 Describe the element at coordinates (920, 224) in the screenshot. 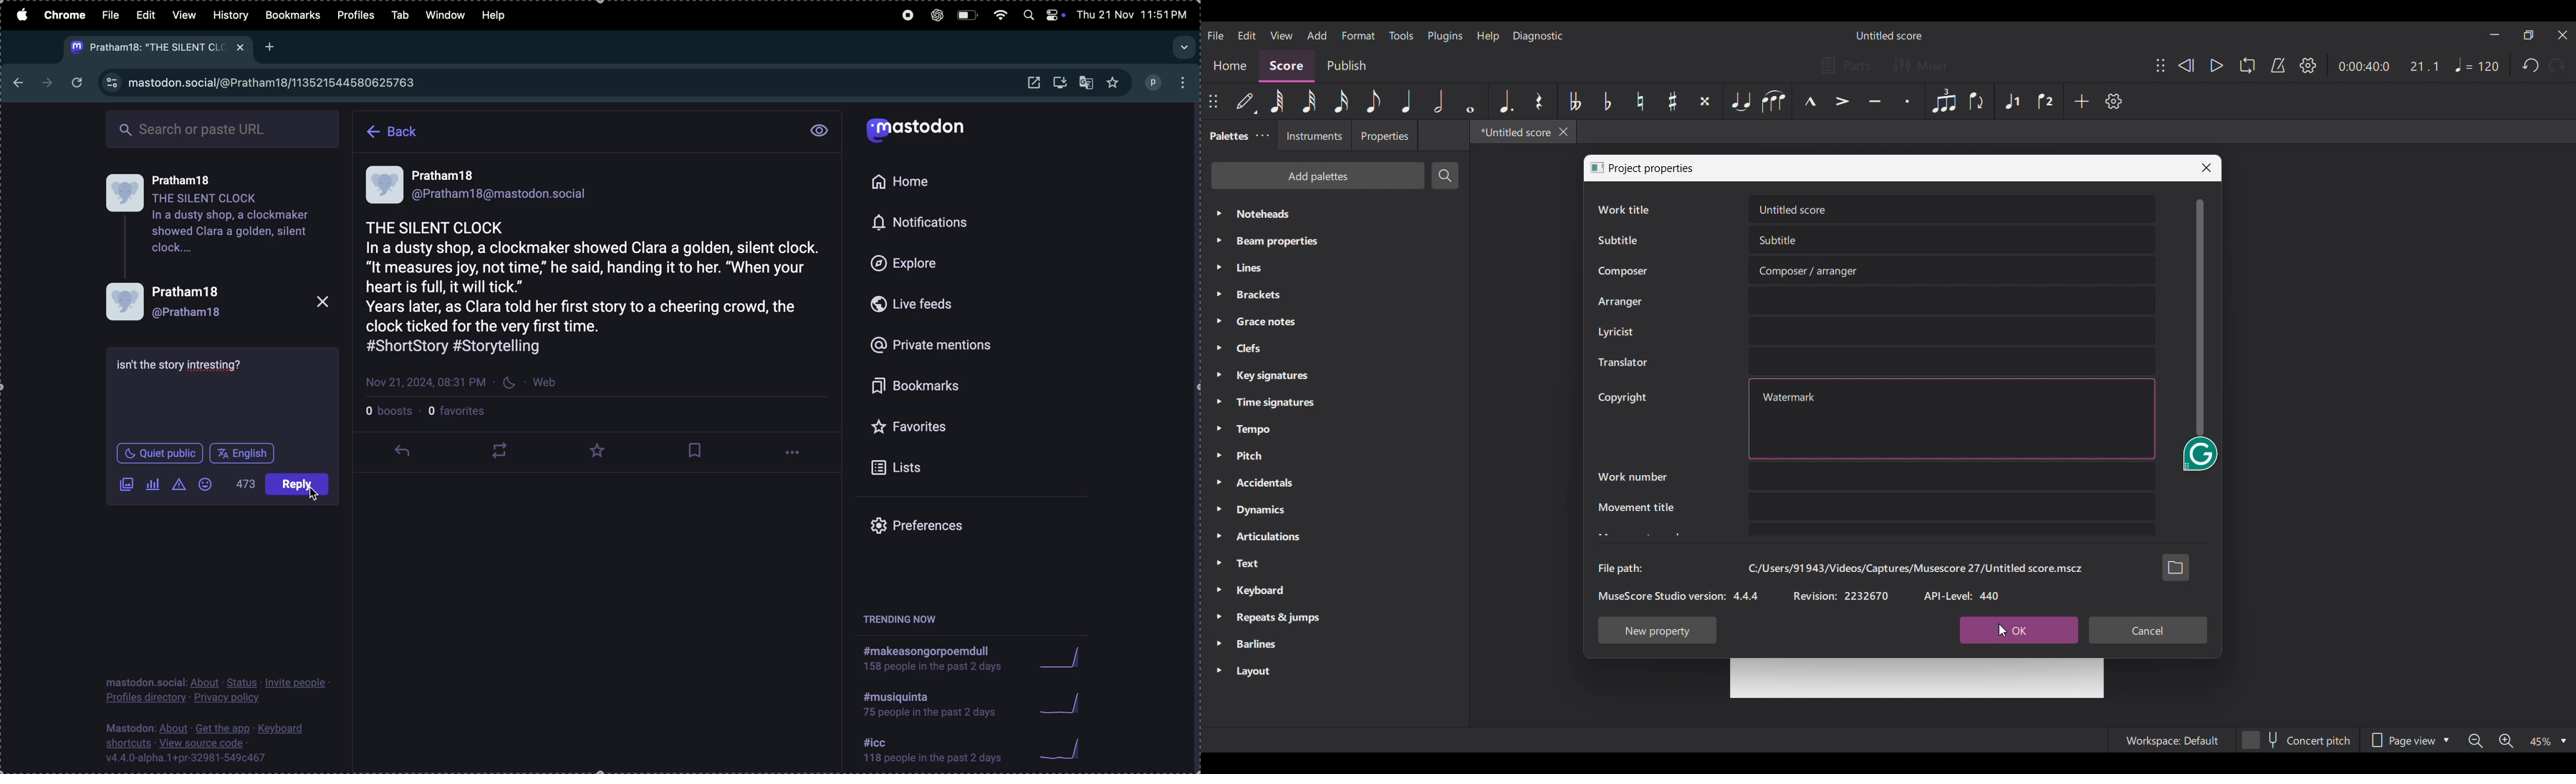

I see `notifications` at that location.